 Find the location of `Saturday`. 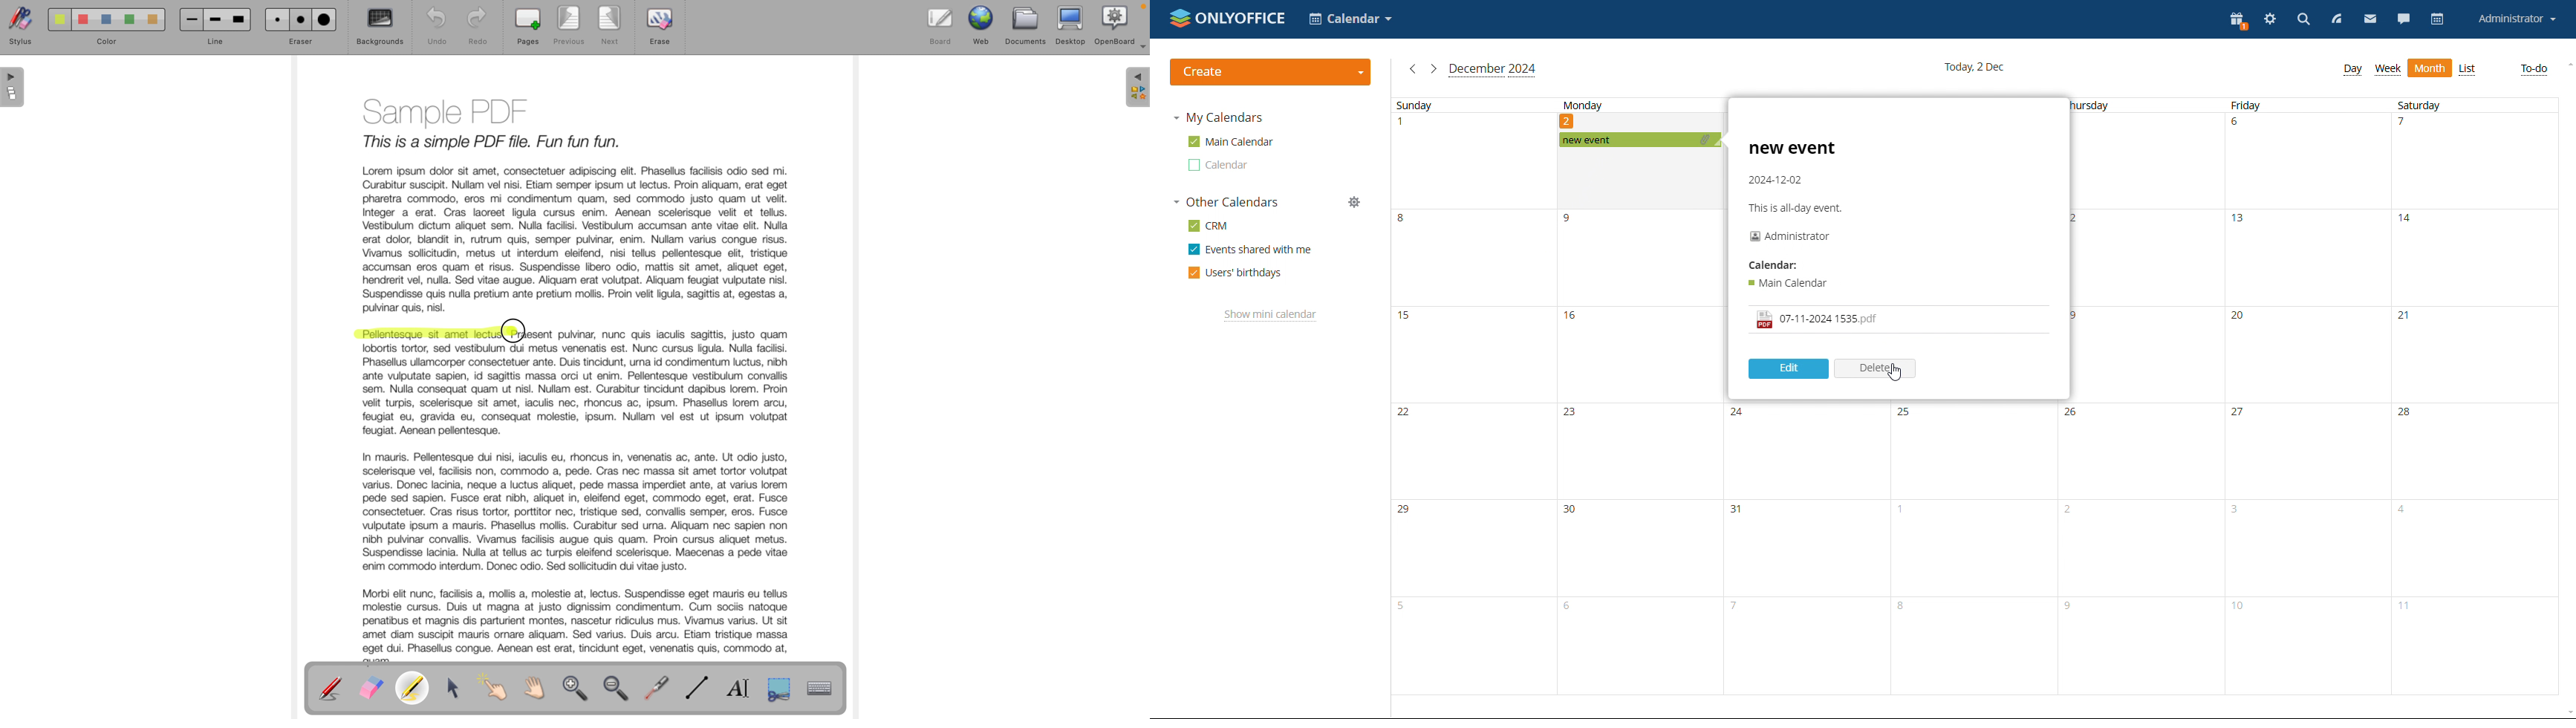

Saturday is located at coordinates (2420, 105).